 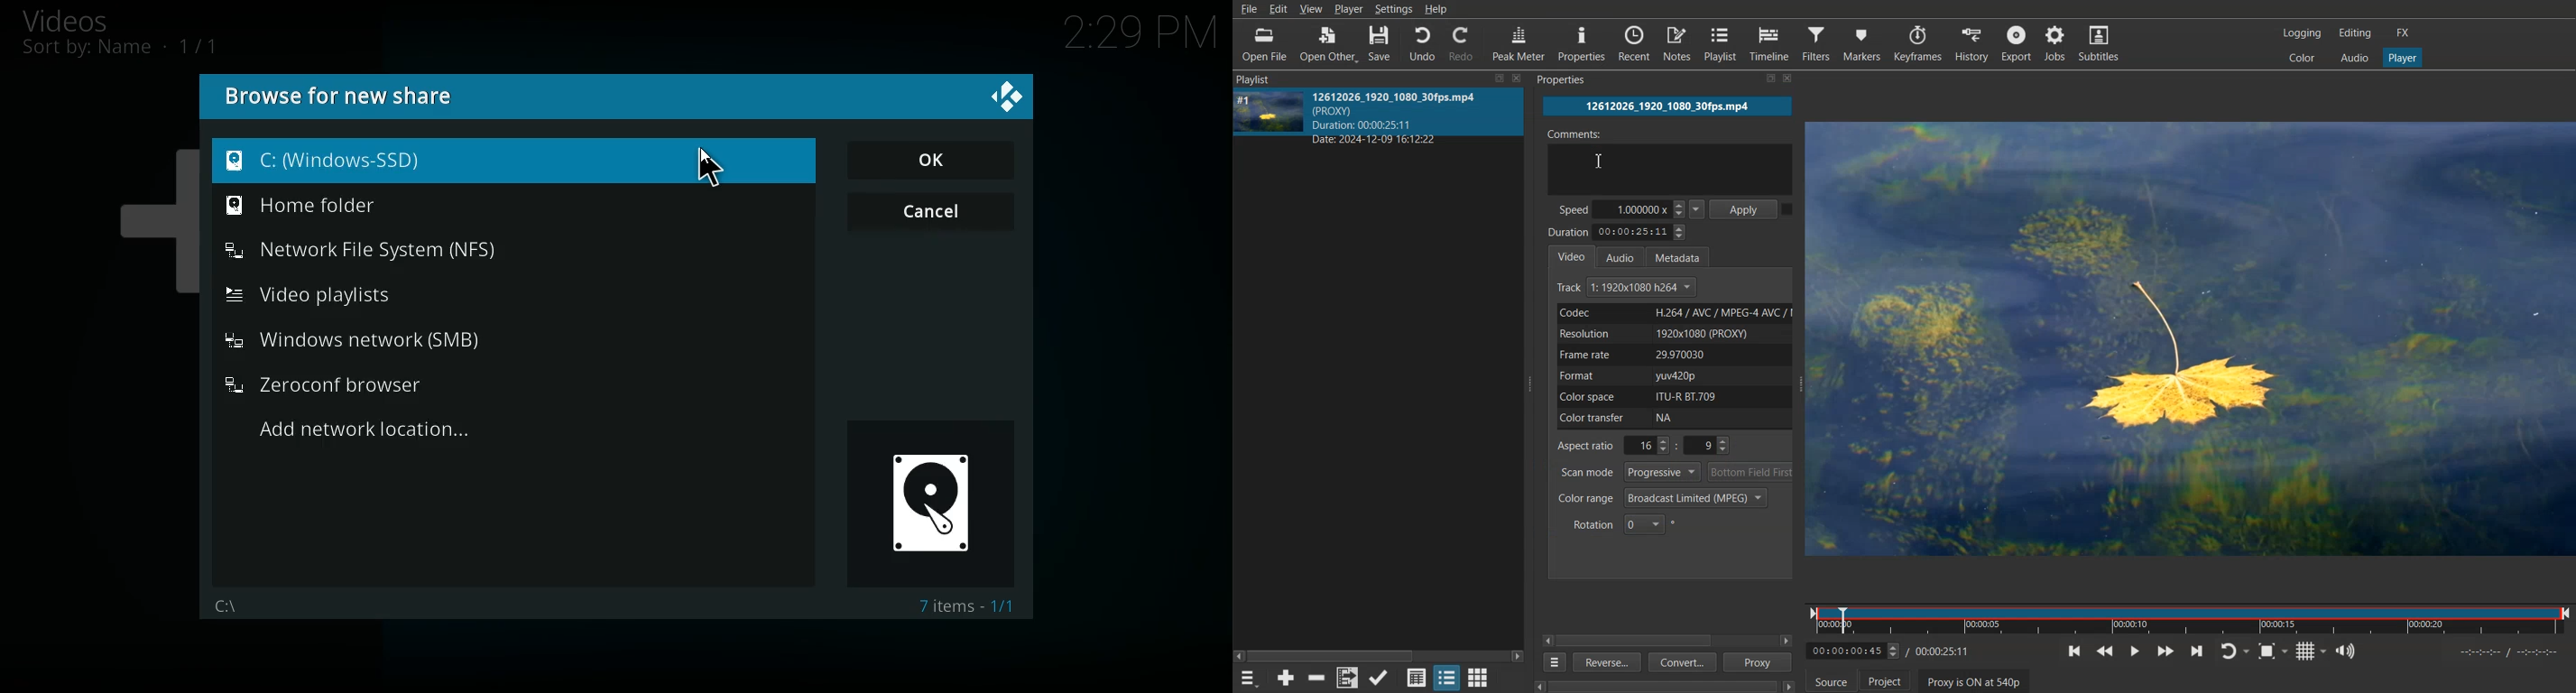 What do you see at coordinates (1885, 680) in the screenshot?
I see `Project` at bounding box center [1885, 680].